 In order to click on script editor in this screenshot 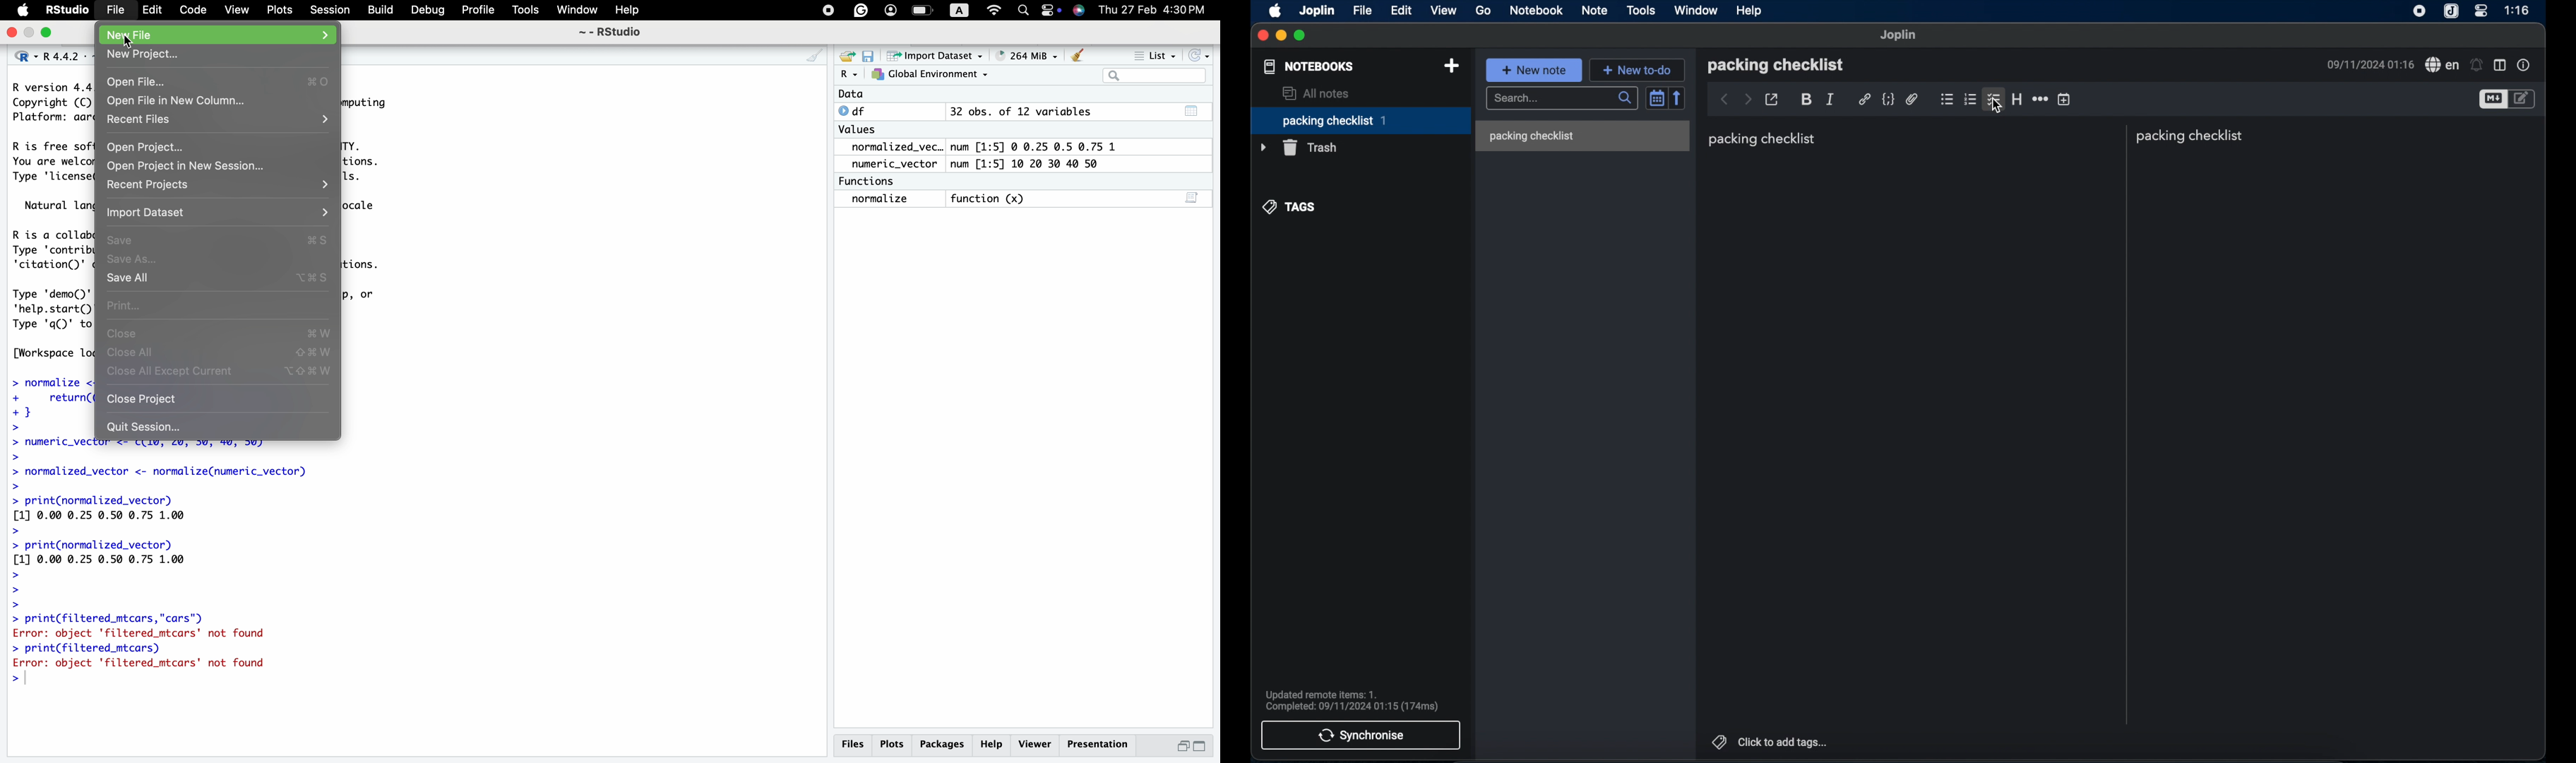, I will do `click(1193, 196)`.